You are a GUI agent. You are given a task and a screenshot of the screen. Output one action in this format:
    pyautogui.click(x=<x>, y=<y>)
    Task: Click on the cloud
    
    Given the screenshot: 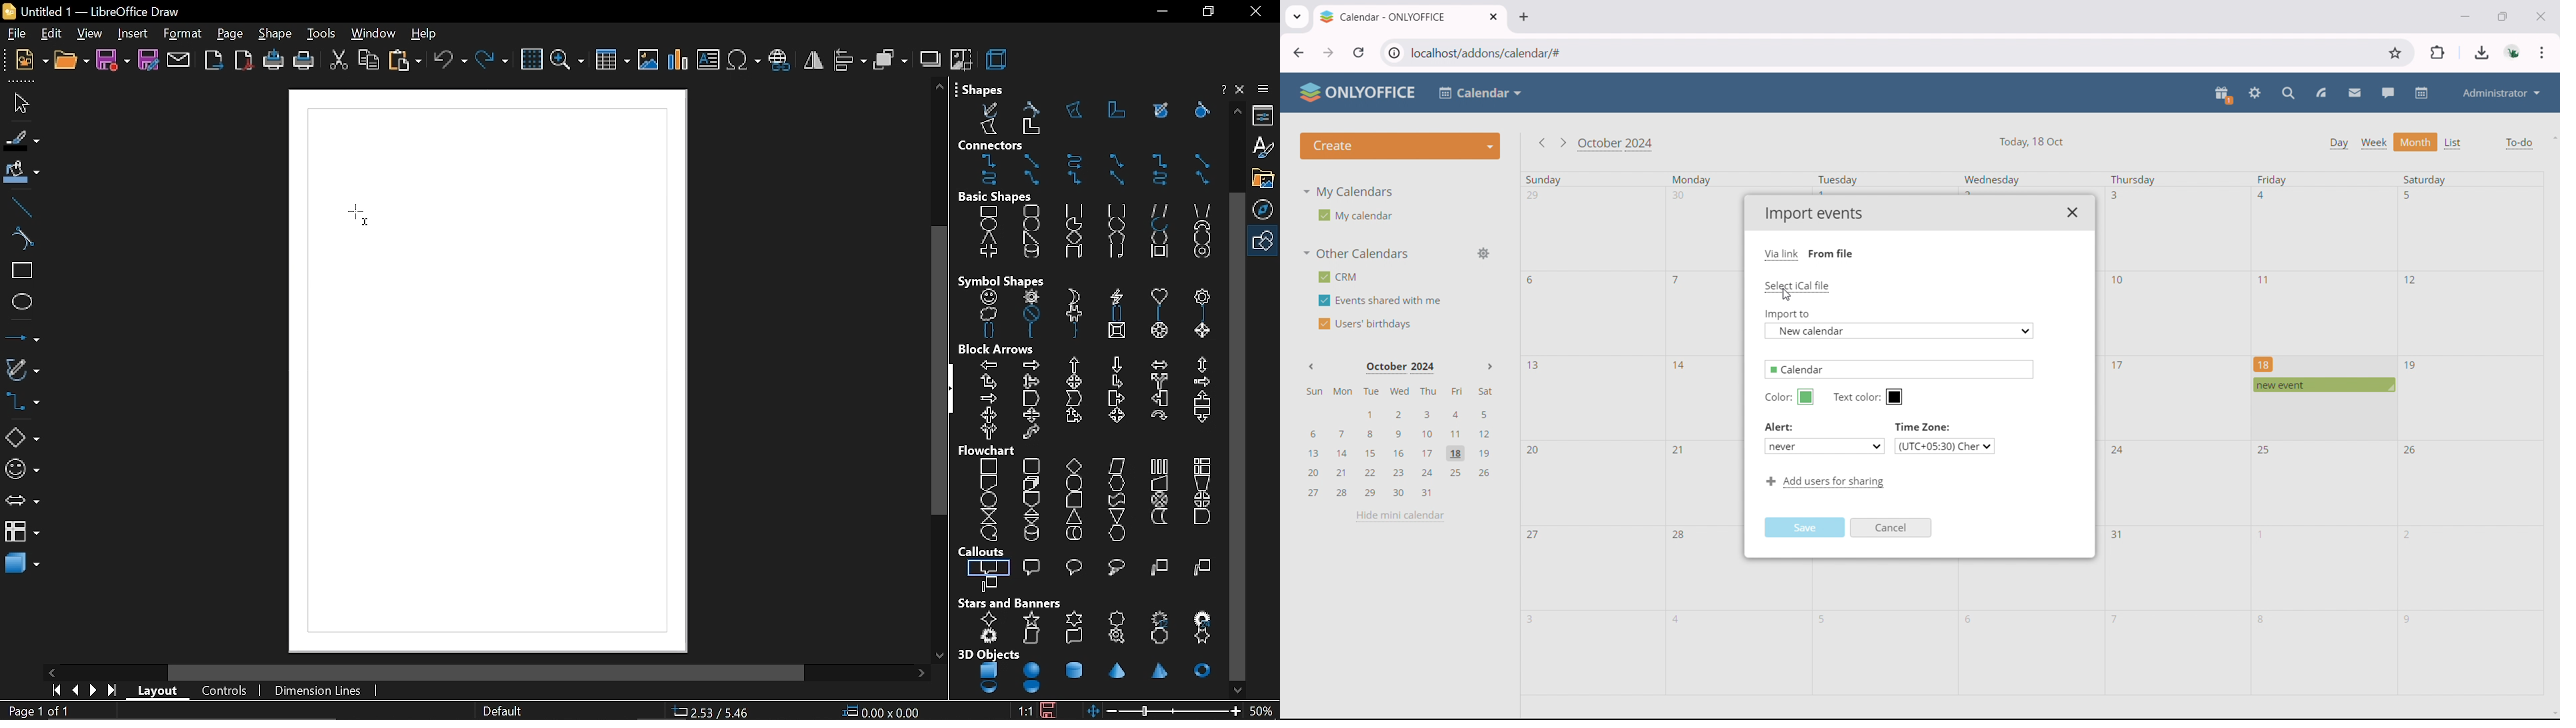 What is the action you would take?
    pyautogui.click(x=1114, y=568)
    